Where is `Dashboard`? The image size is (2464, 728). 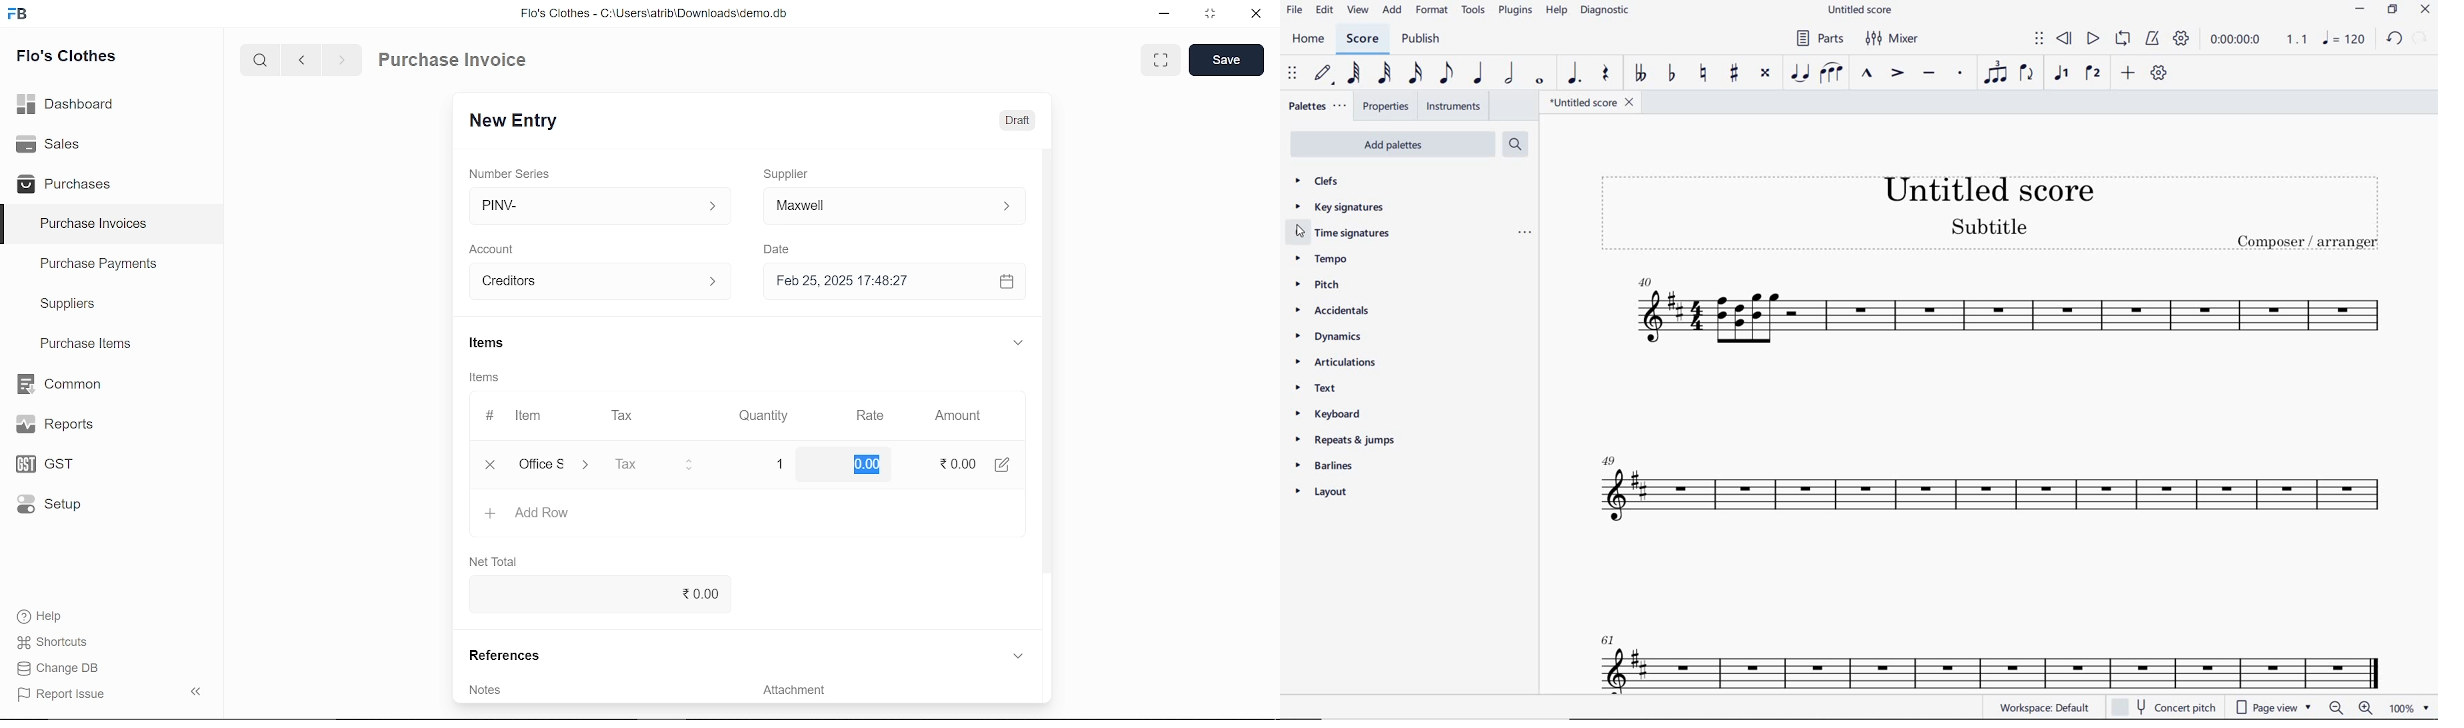
Dashboard is located at coordinates (66, 102).